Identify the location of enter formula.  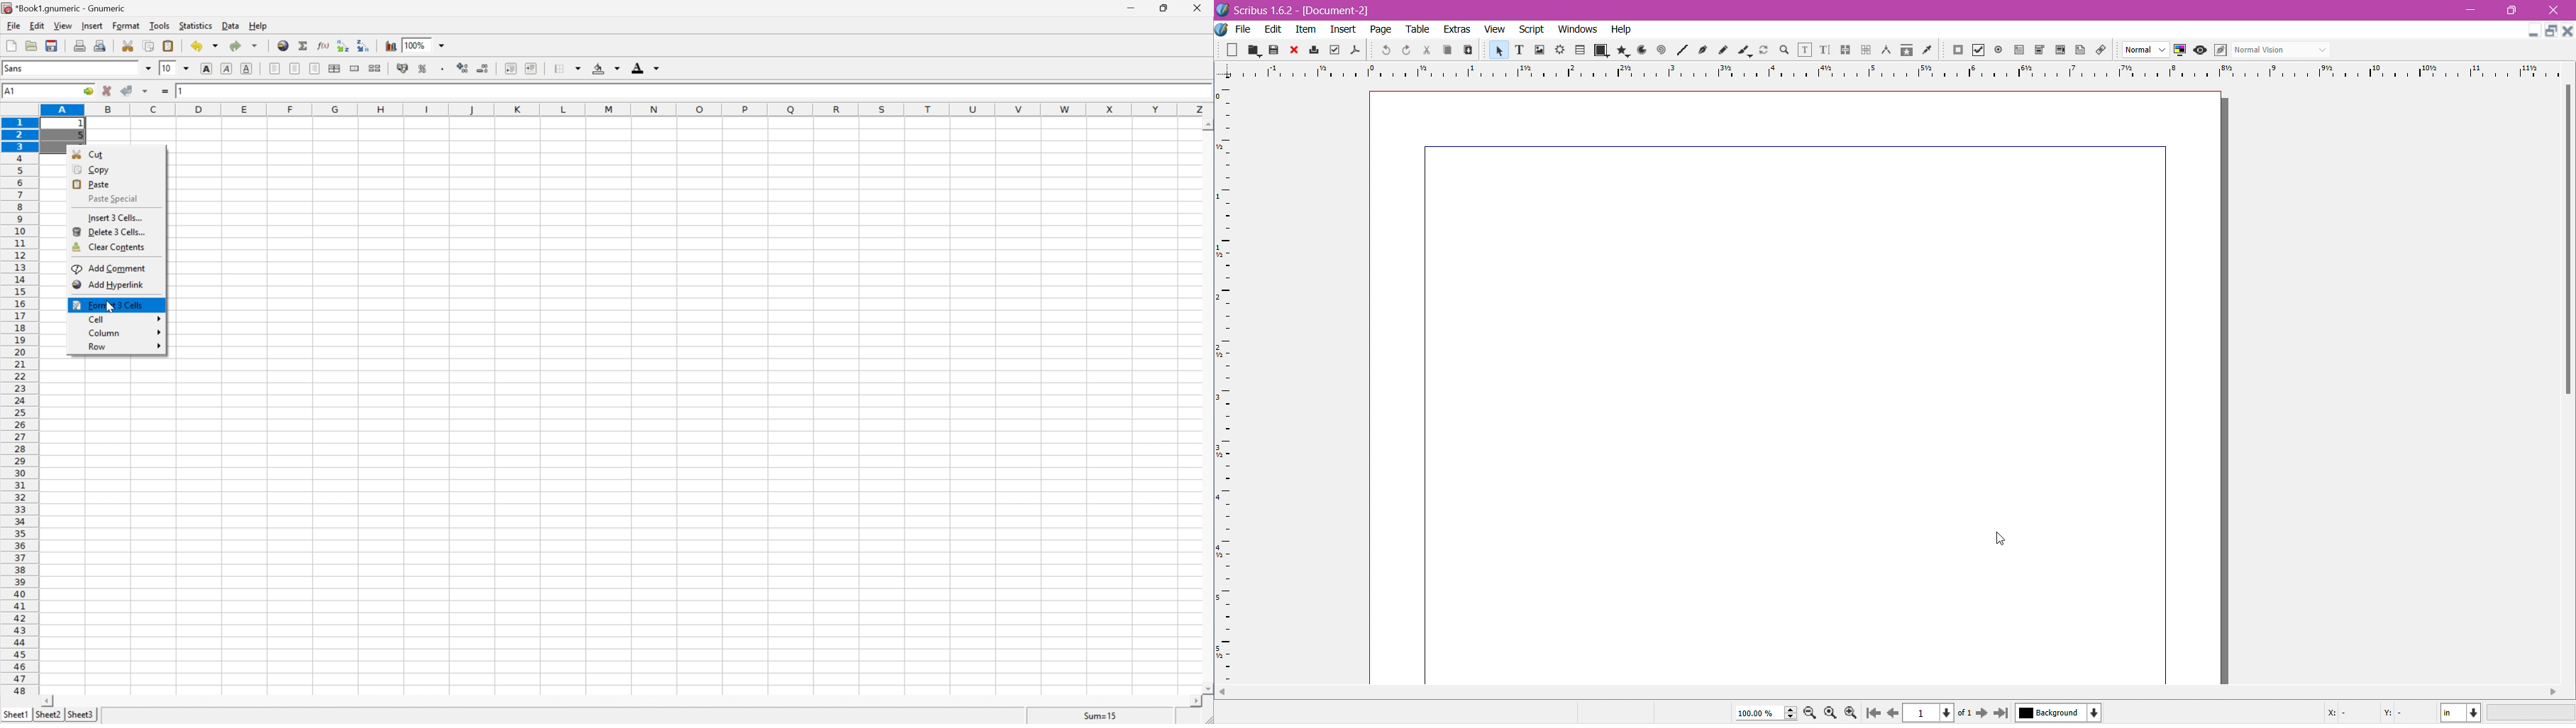
(165, 91).